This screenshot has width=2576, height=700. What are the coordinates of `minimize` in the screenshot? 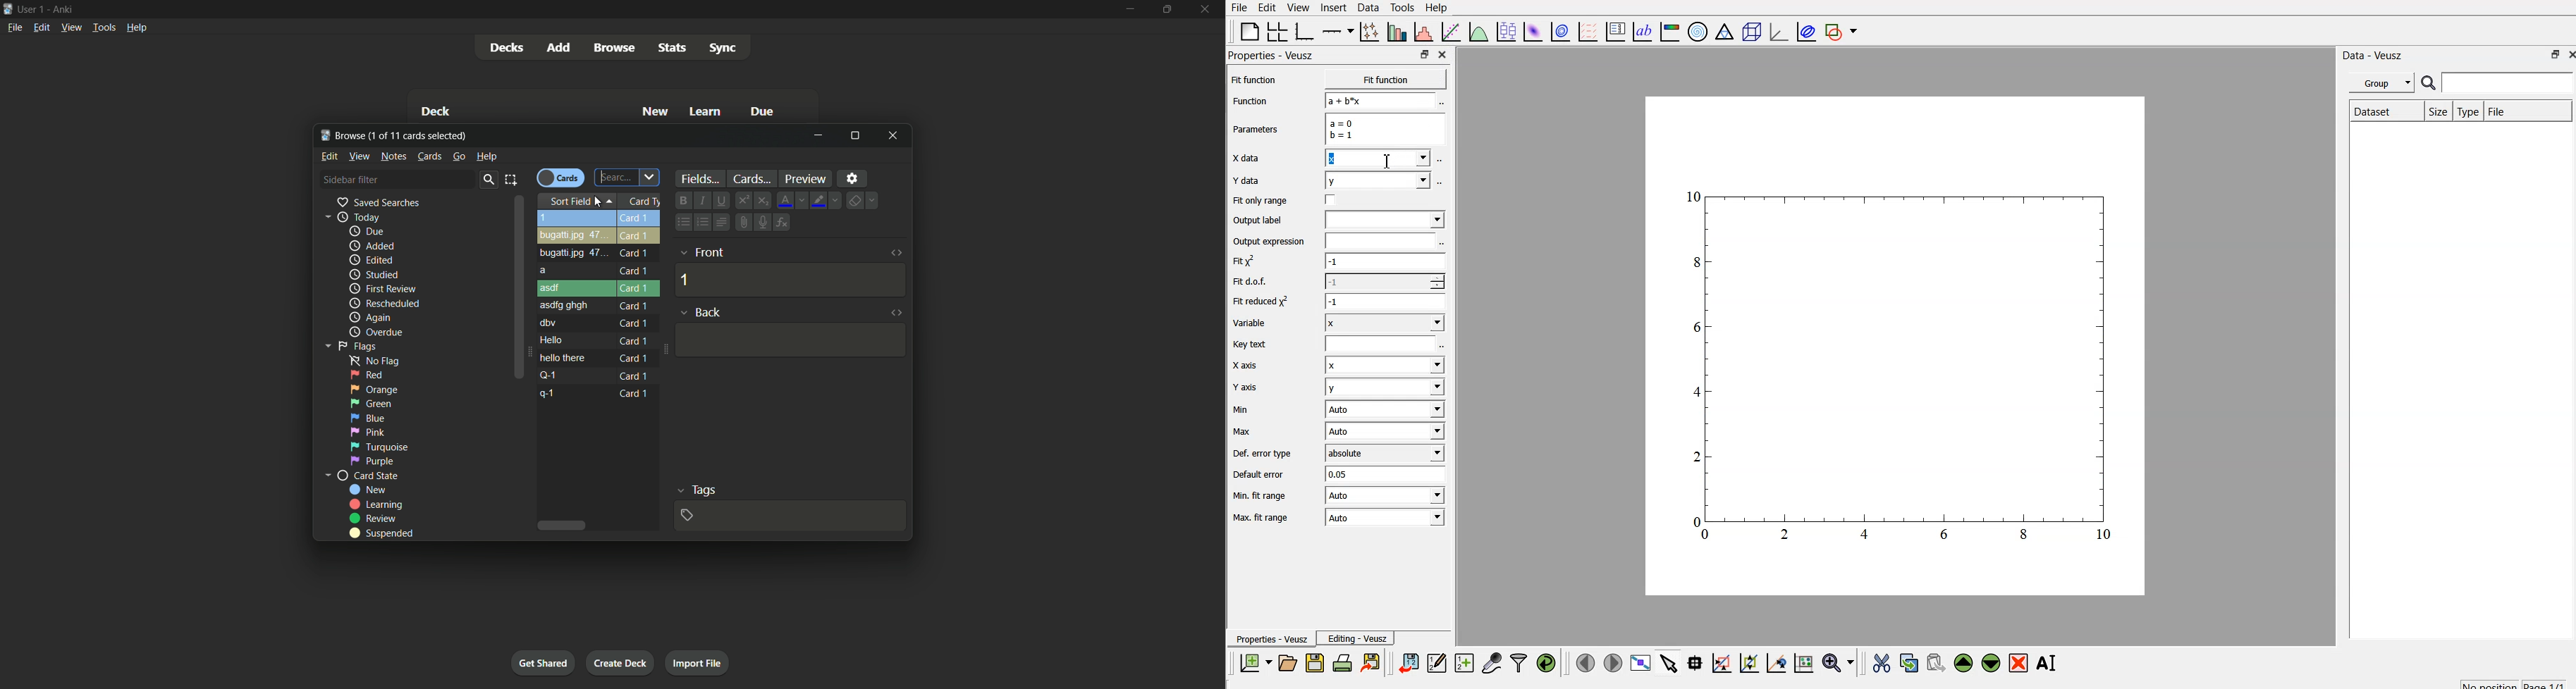 It's located at (1125, 10).